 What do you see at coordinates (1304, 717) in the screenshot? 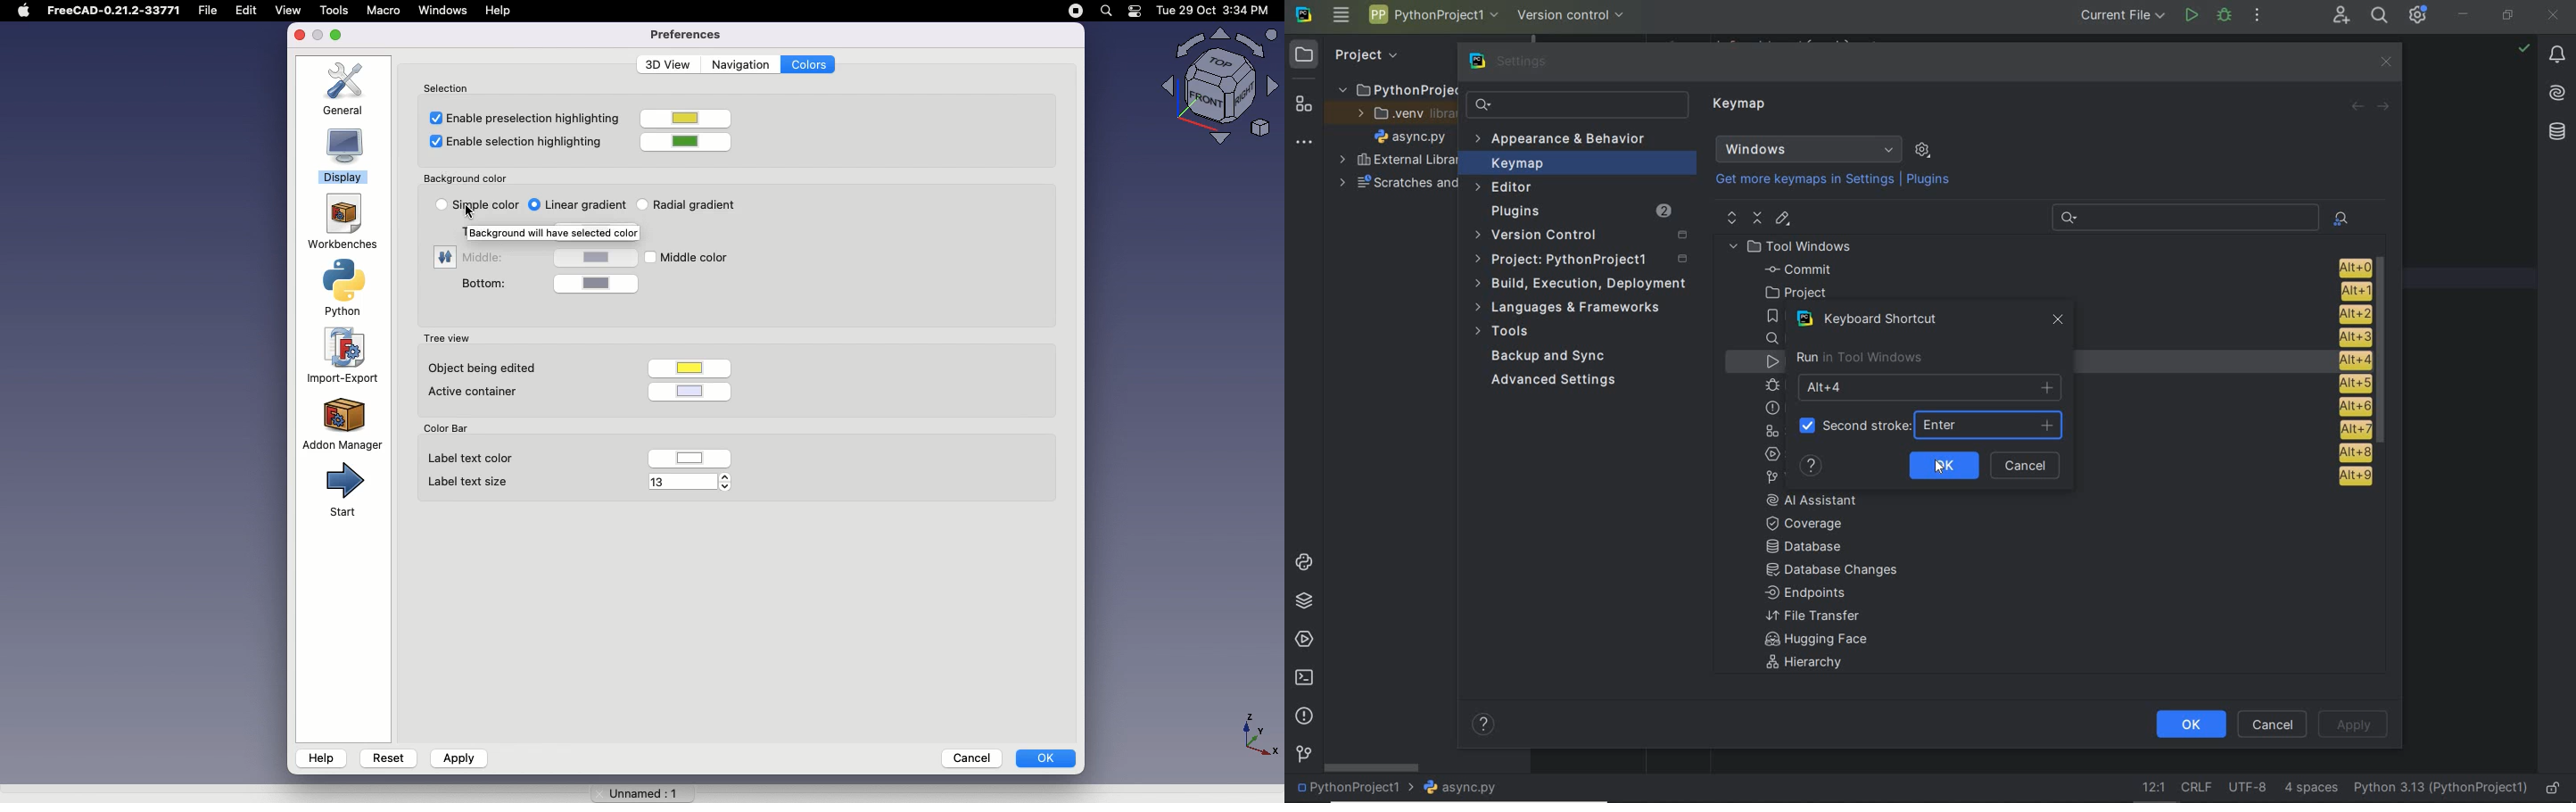
I see `problems` at bounding box center [1304, 717].